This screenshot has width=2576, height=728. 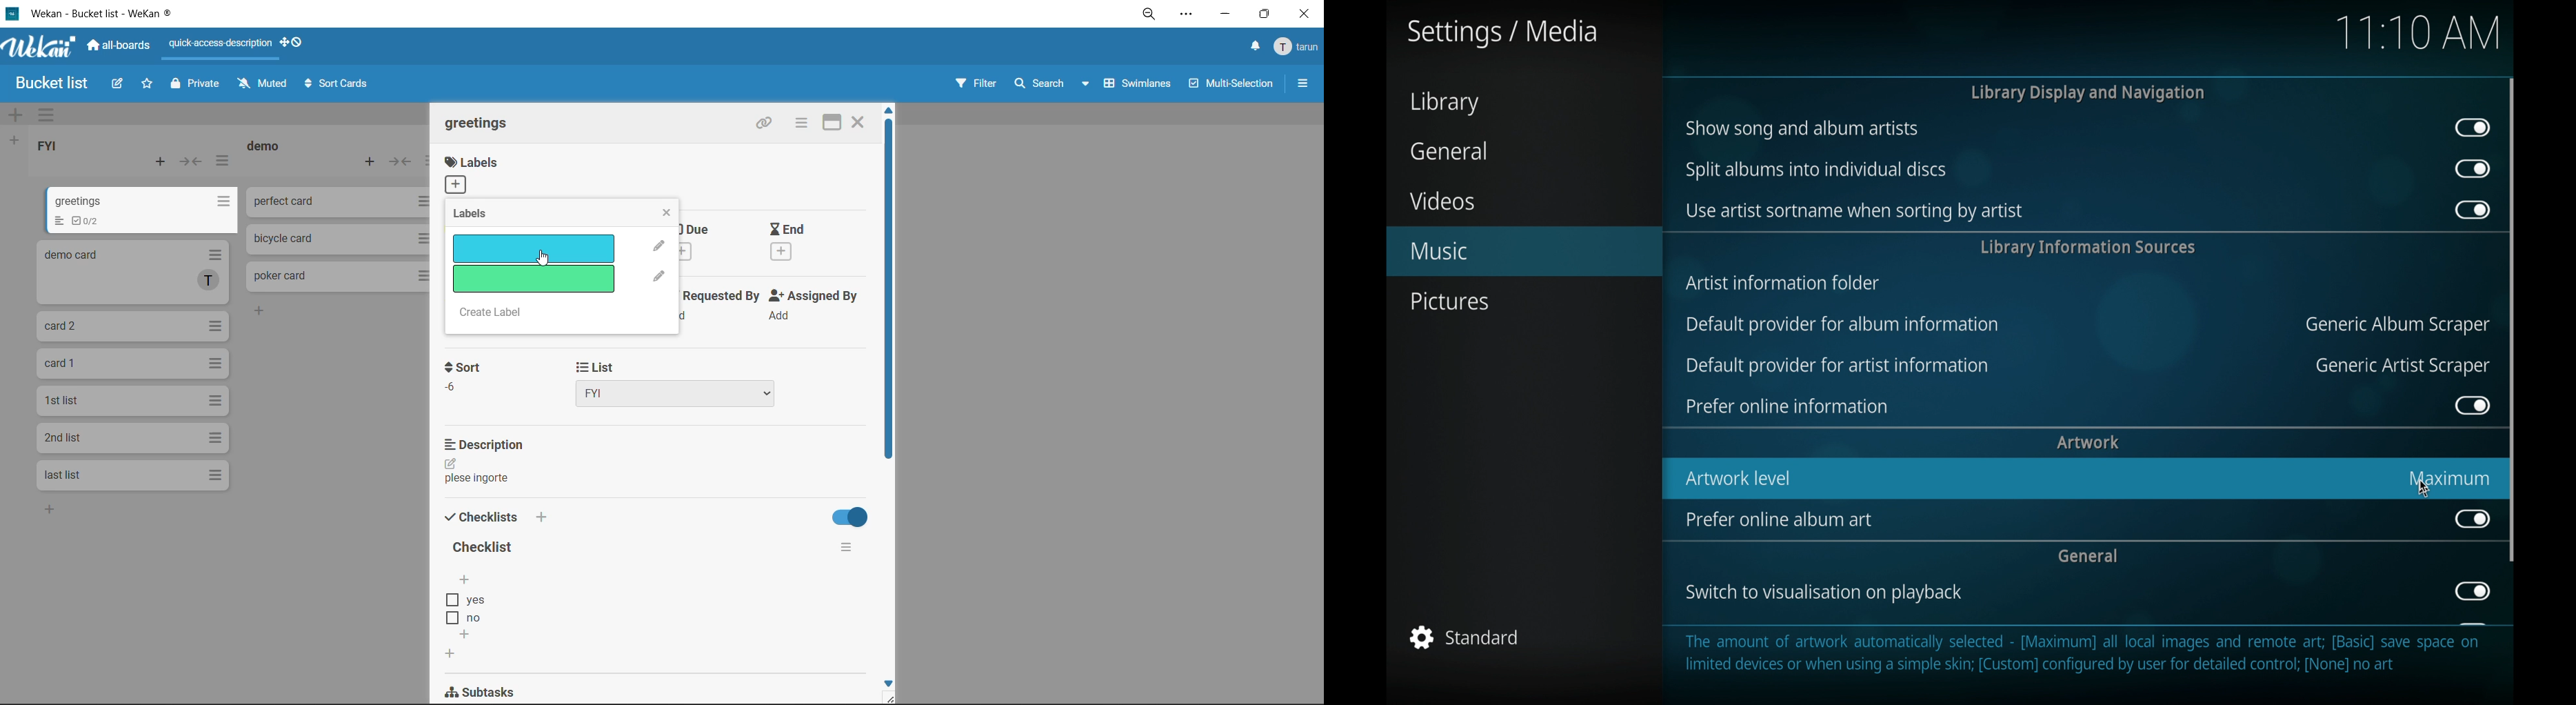 What do you see at coordinates (96, 14) in the screenshot?
I see `app title` at bounding box center [96, 14].